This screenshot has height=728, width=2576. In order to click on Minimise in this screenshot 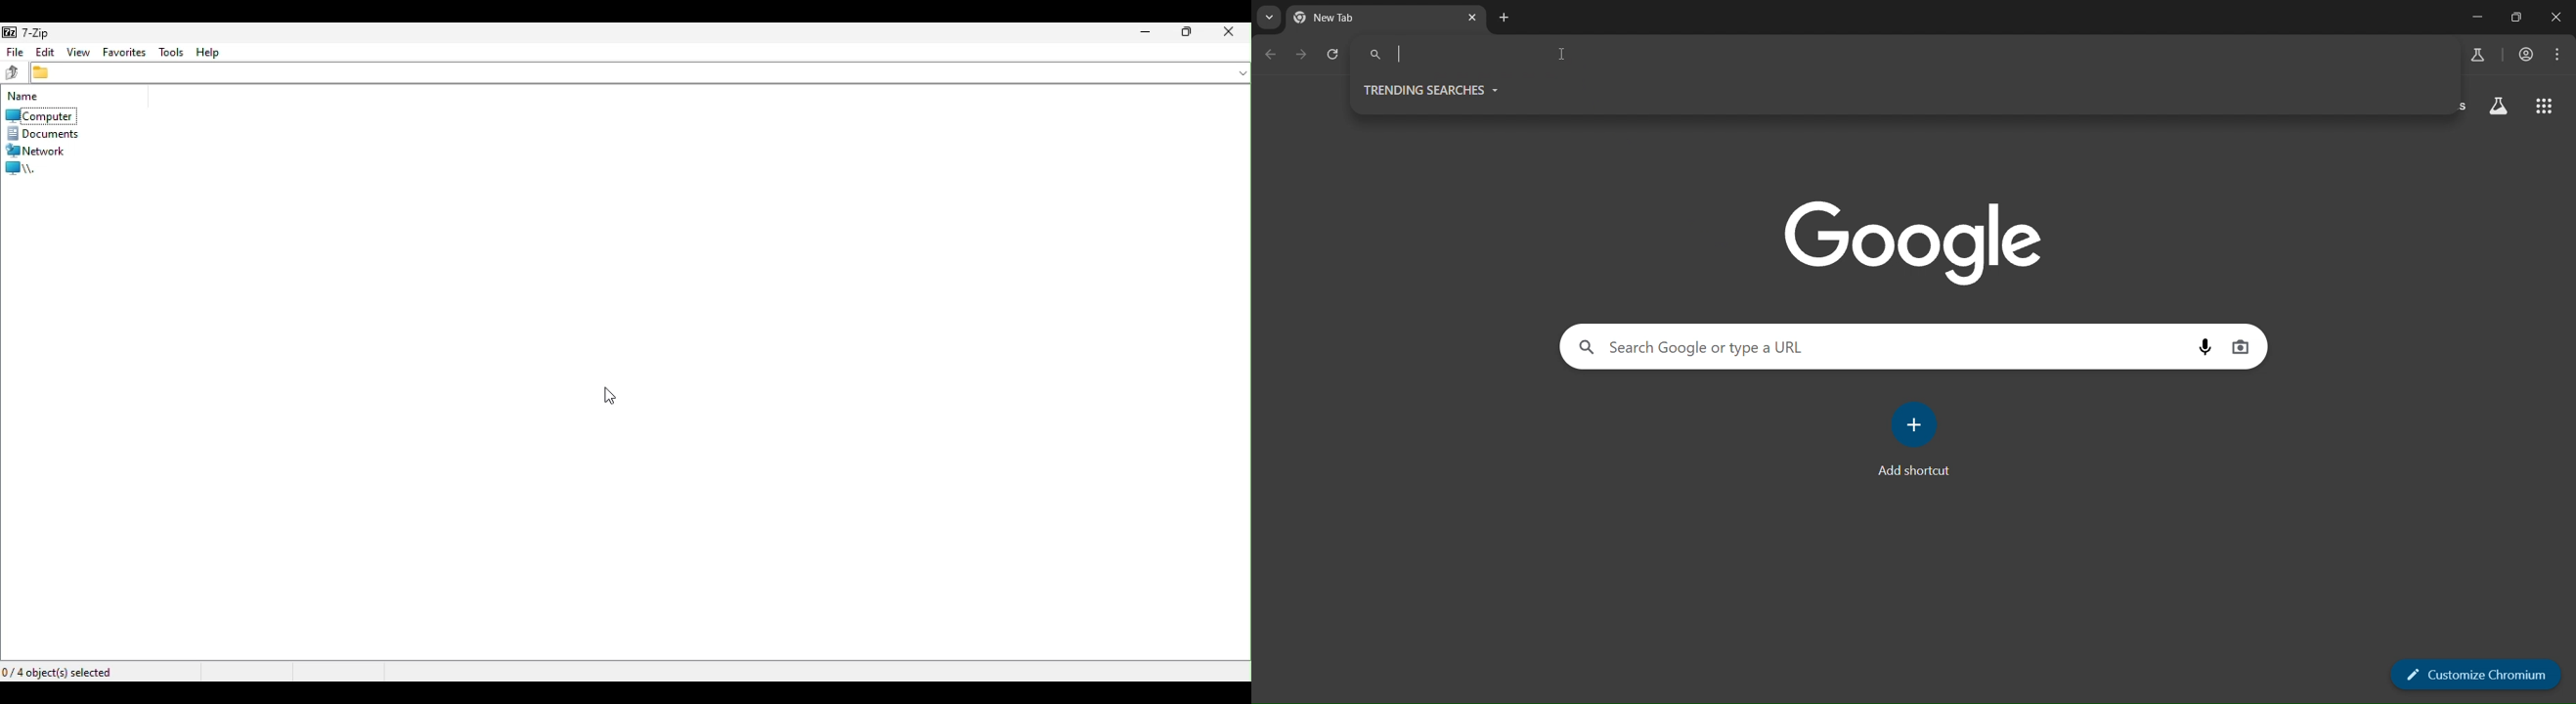, I will do `click(1143, 33)`.